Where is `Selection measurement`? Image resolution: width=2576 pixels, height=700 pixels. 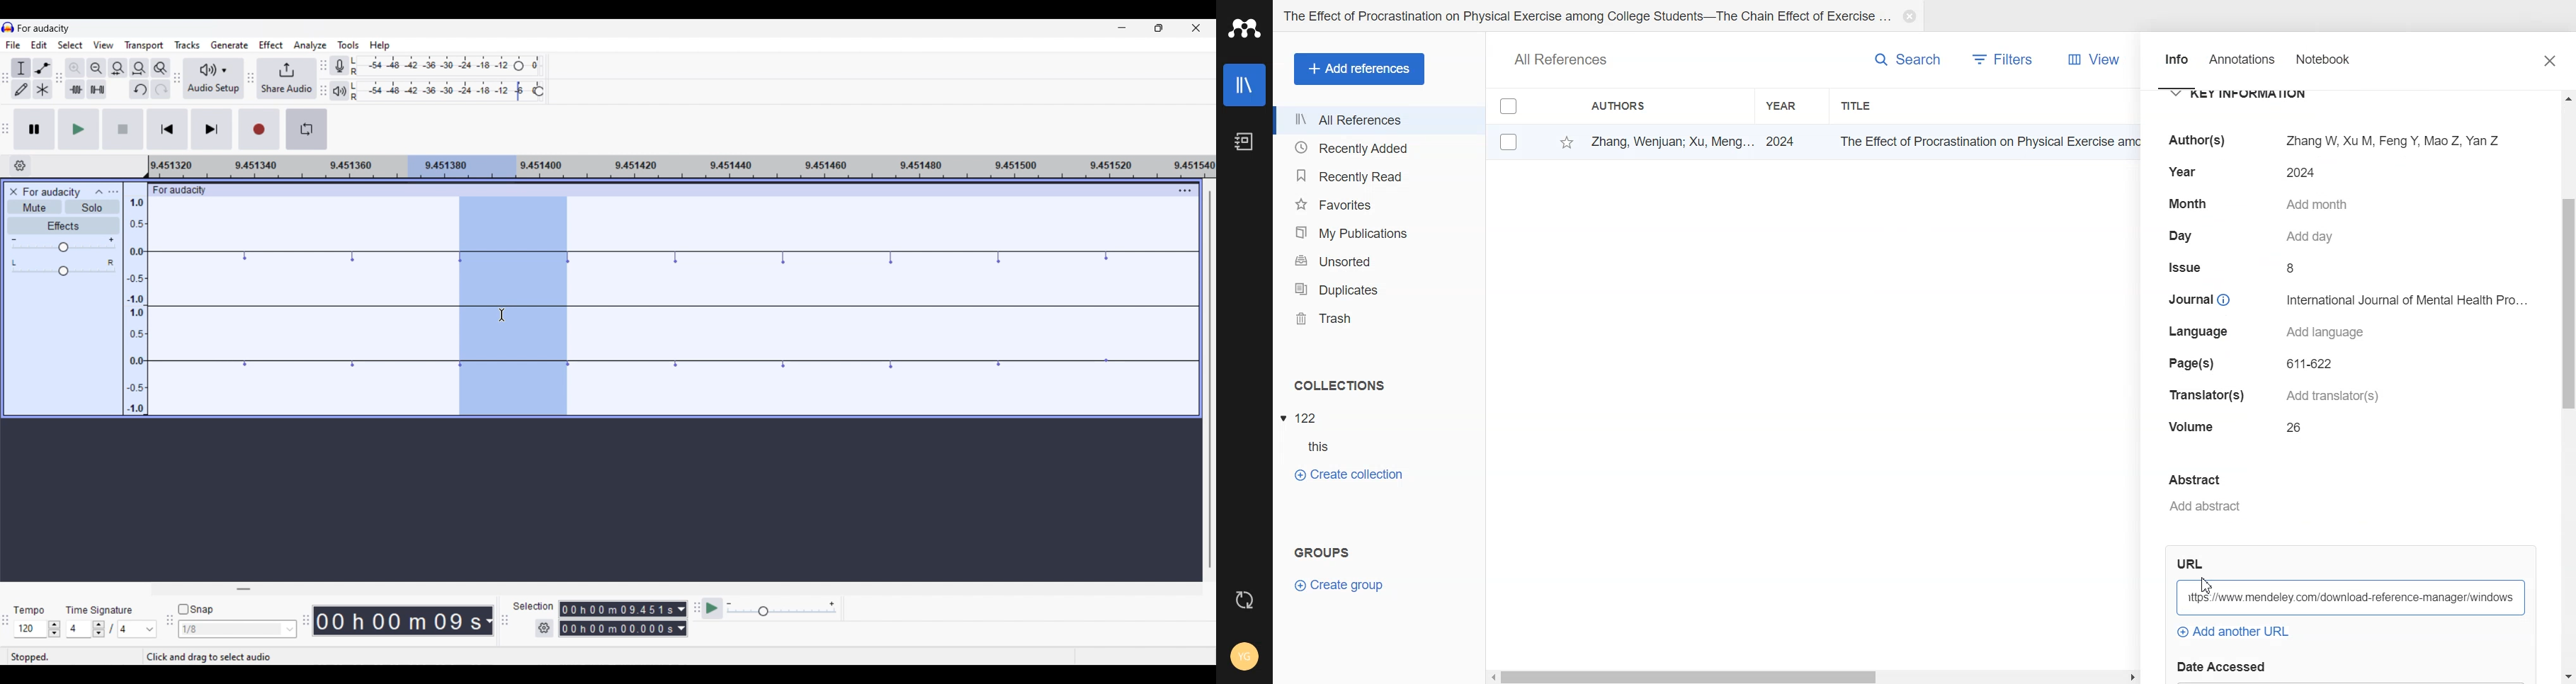
Selection measurement is located at coordinates (681, 619).